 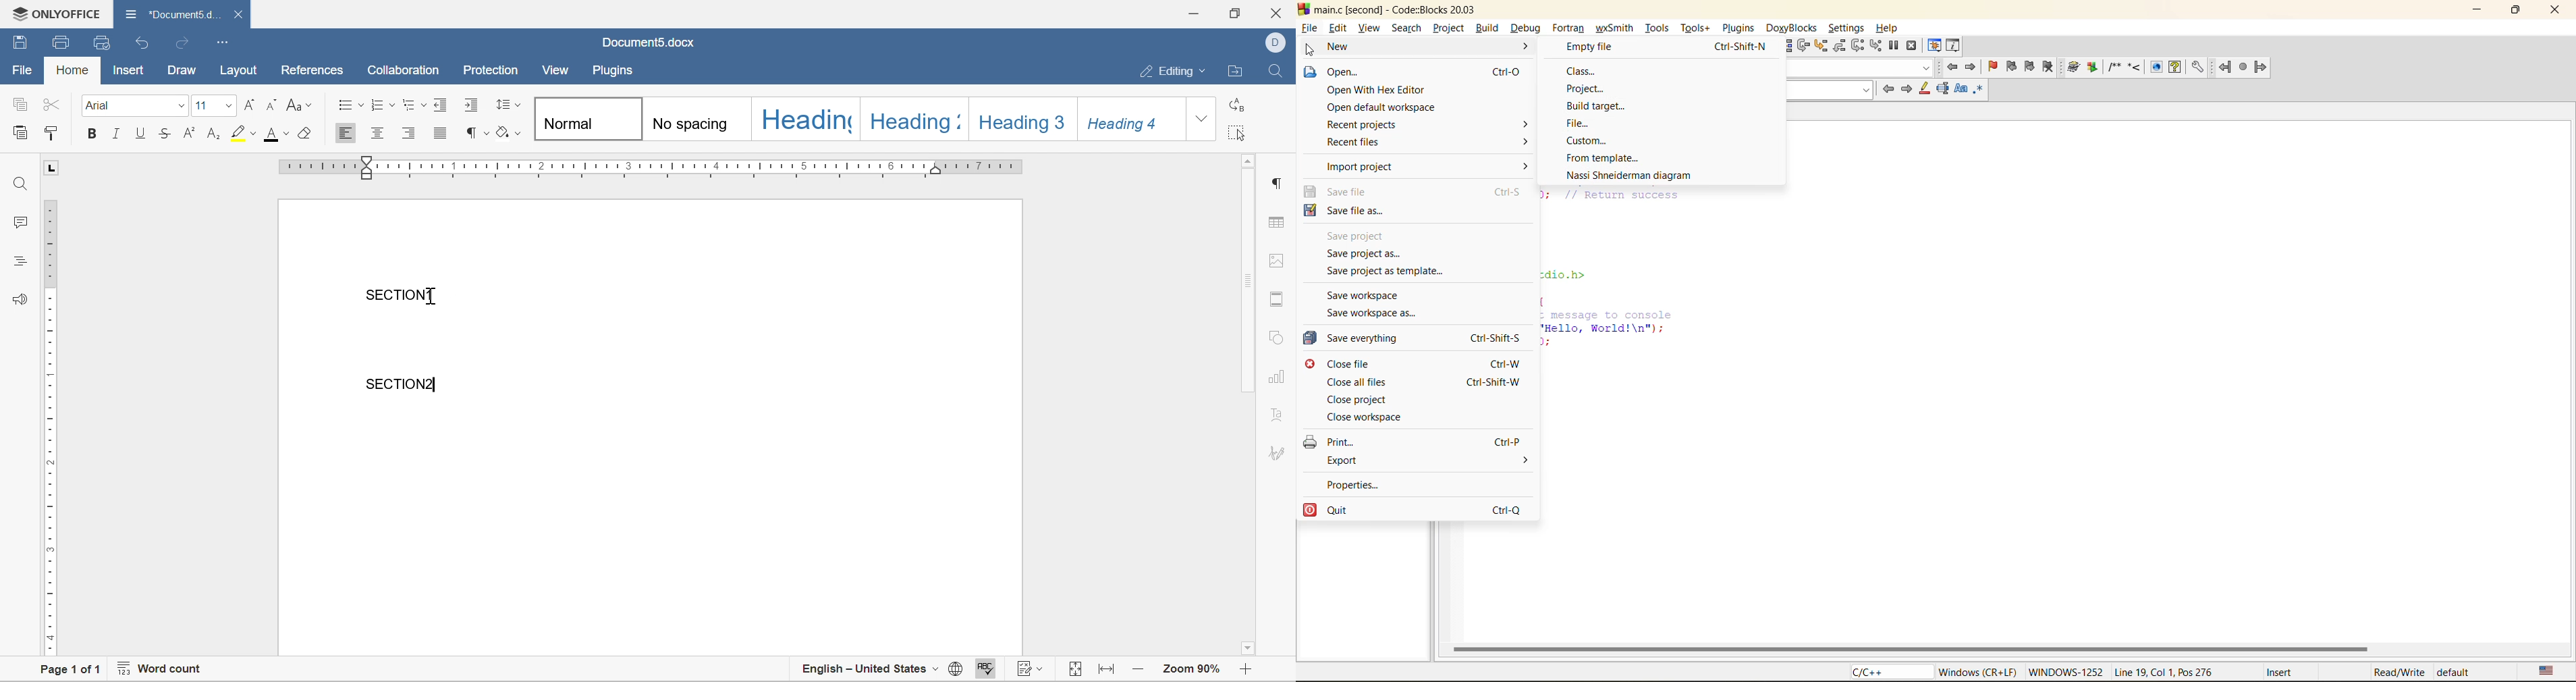 I want to click on close workspace, so click(x=1364, y=416).